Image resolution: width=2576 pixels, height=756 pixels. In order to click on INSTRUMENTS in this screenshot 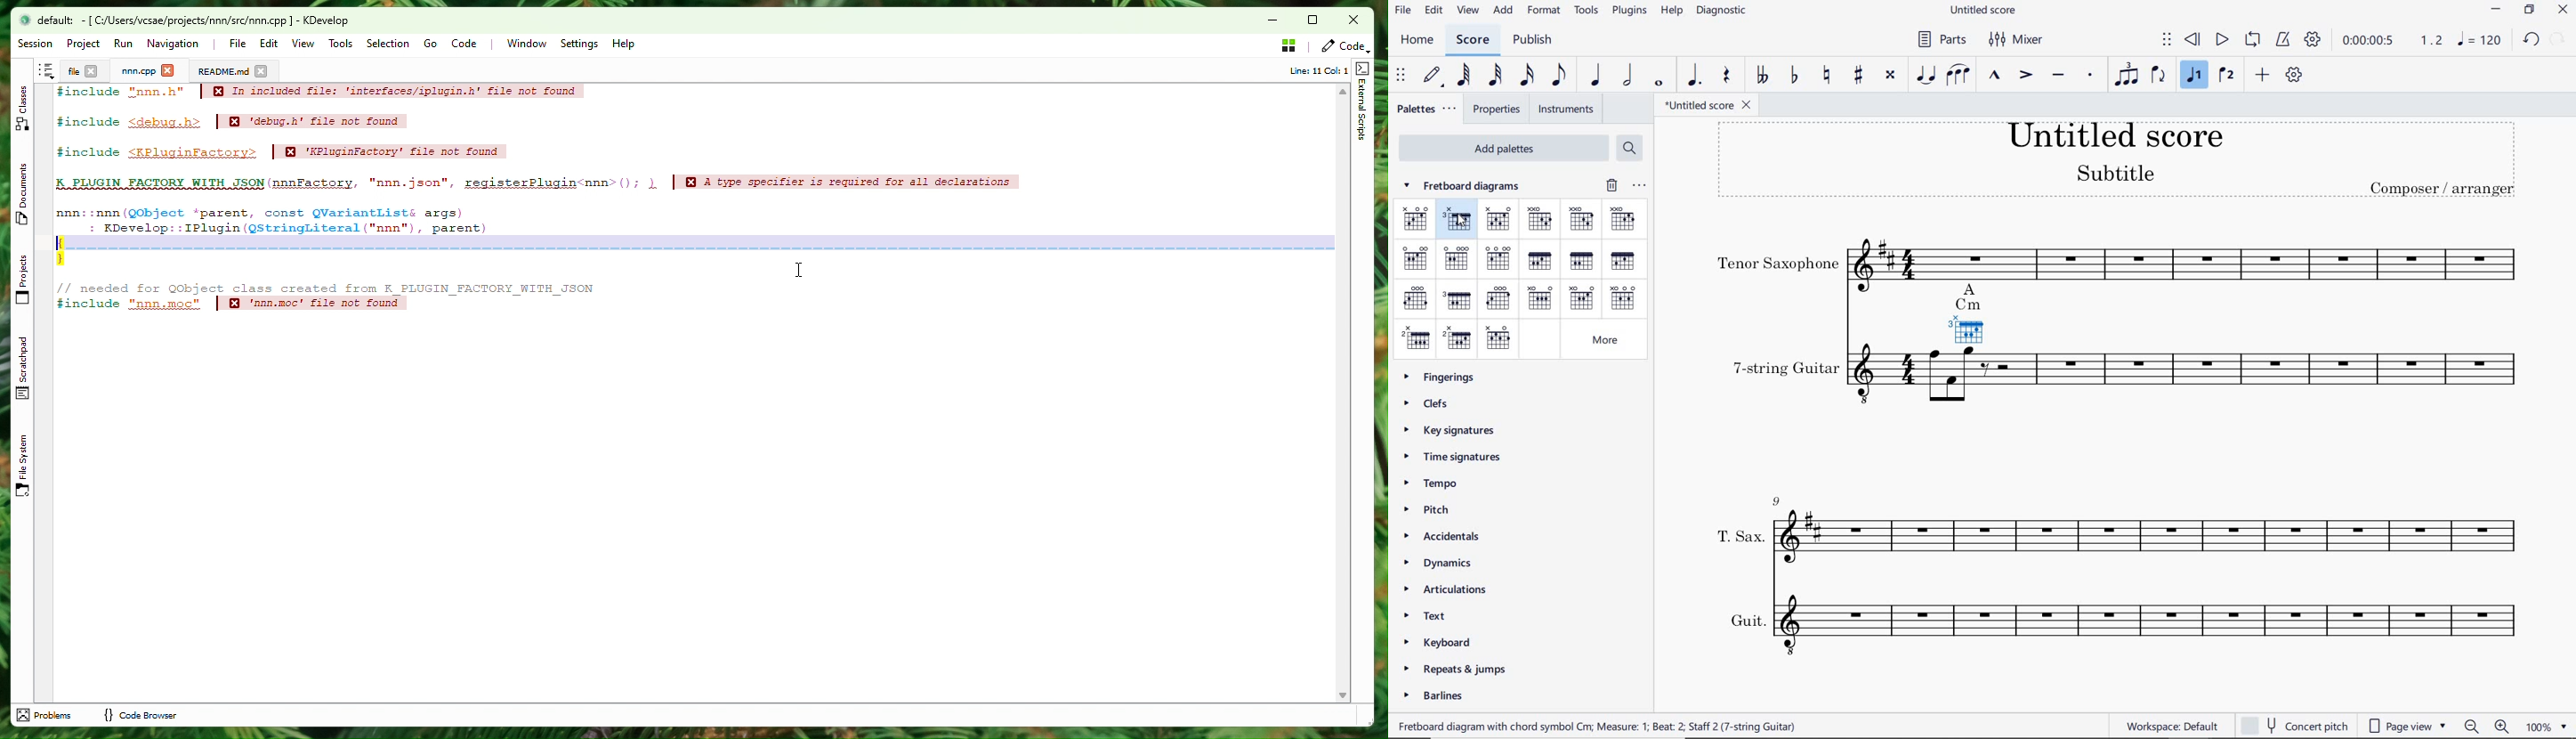, I will do `click(1567, 110)`.